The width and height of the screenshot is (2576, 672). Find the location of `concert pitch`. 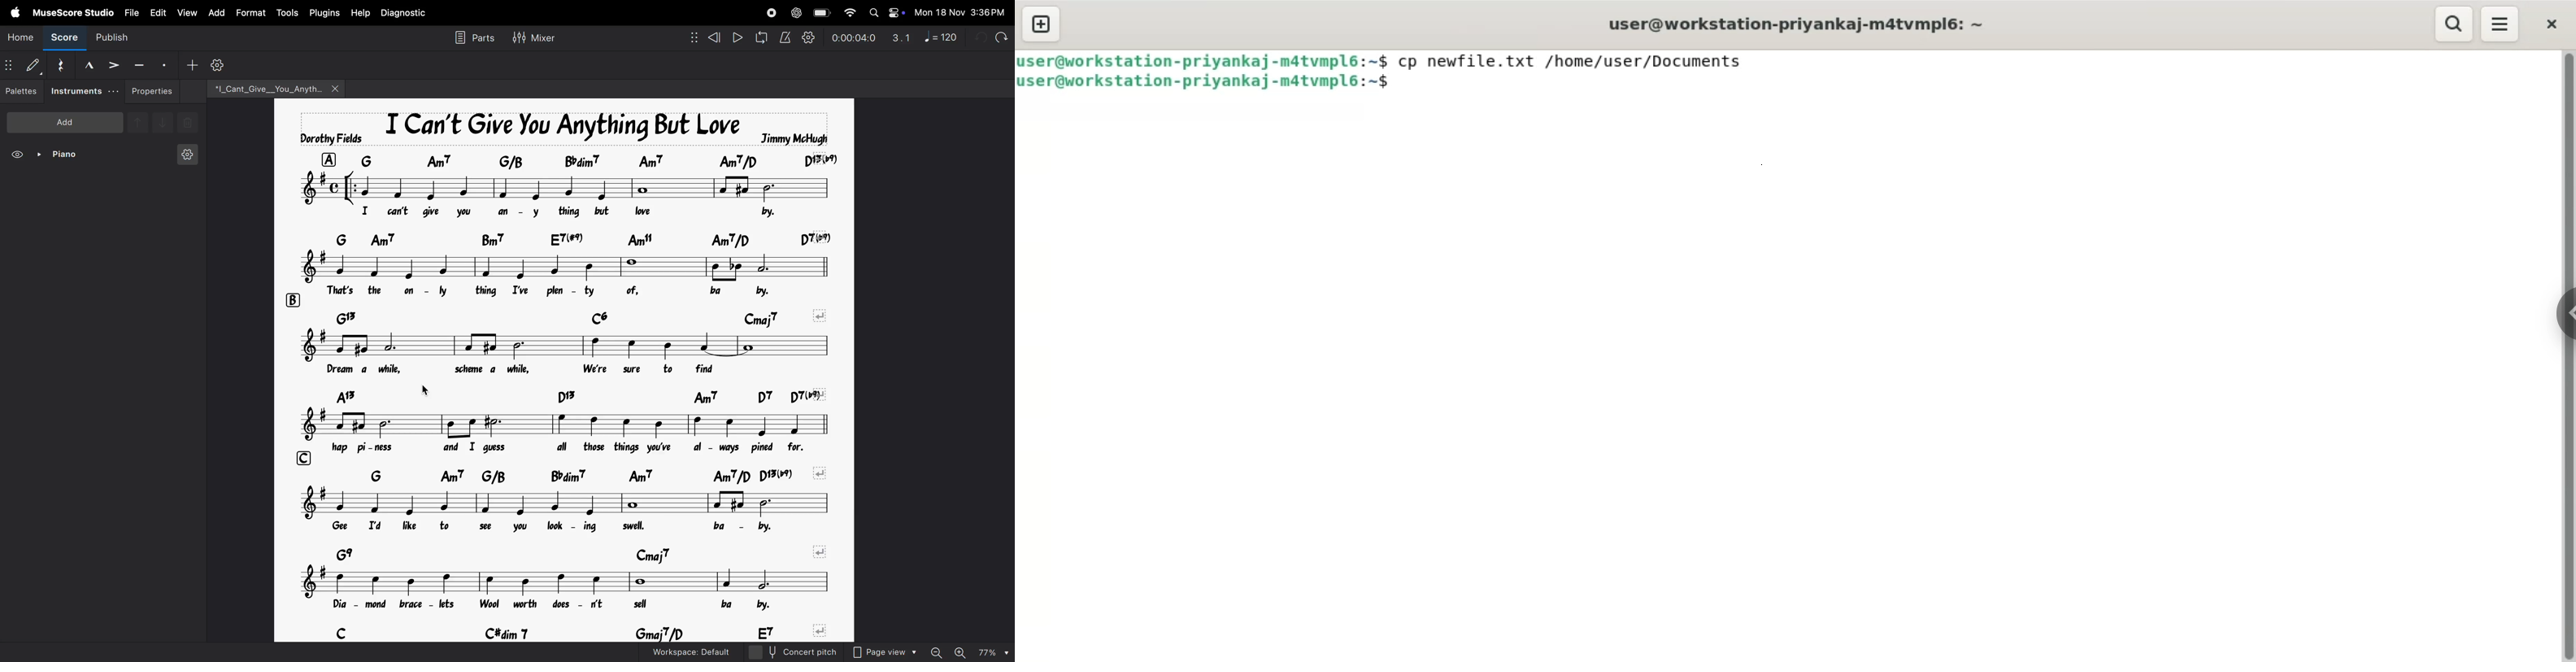

concert pitch is located at coordinates (791, 652).